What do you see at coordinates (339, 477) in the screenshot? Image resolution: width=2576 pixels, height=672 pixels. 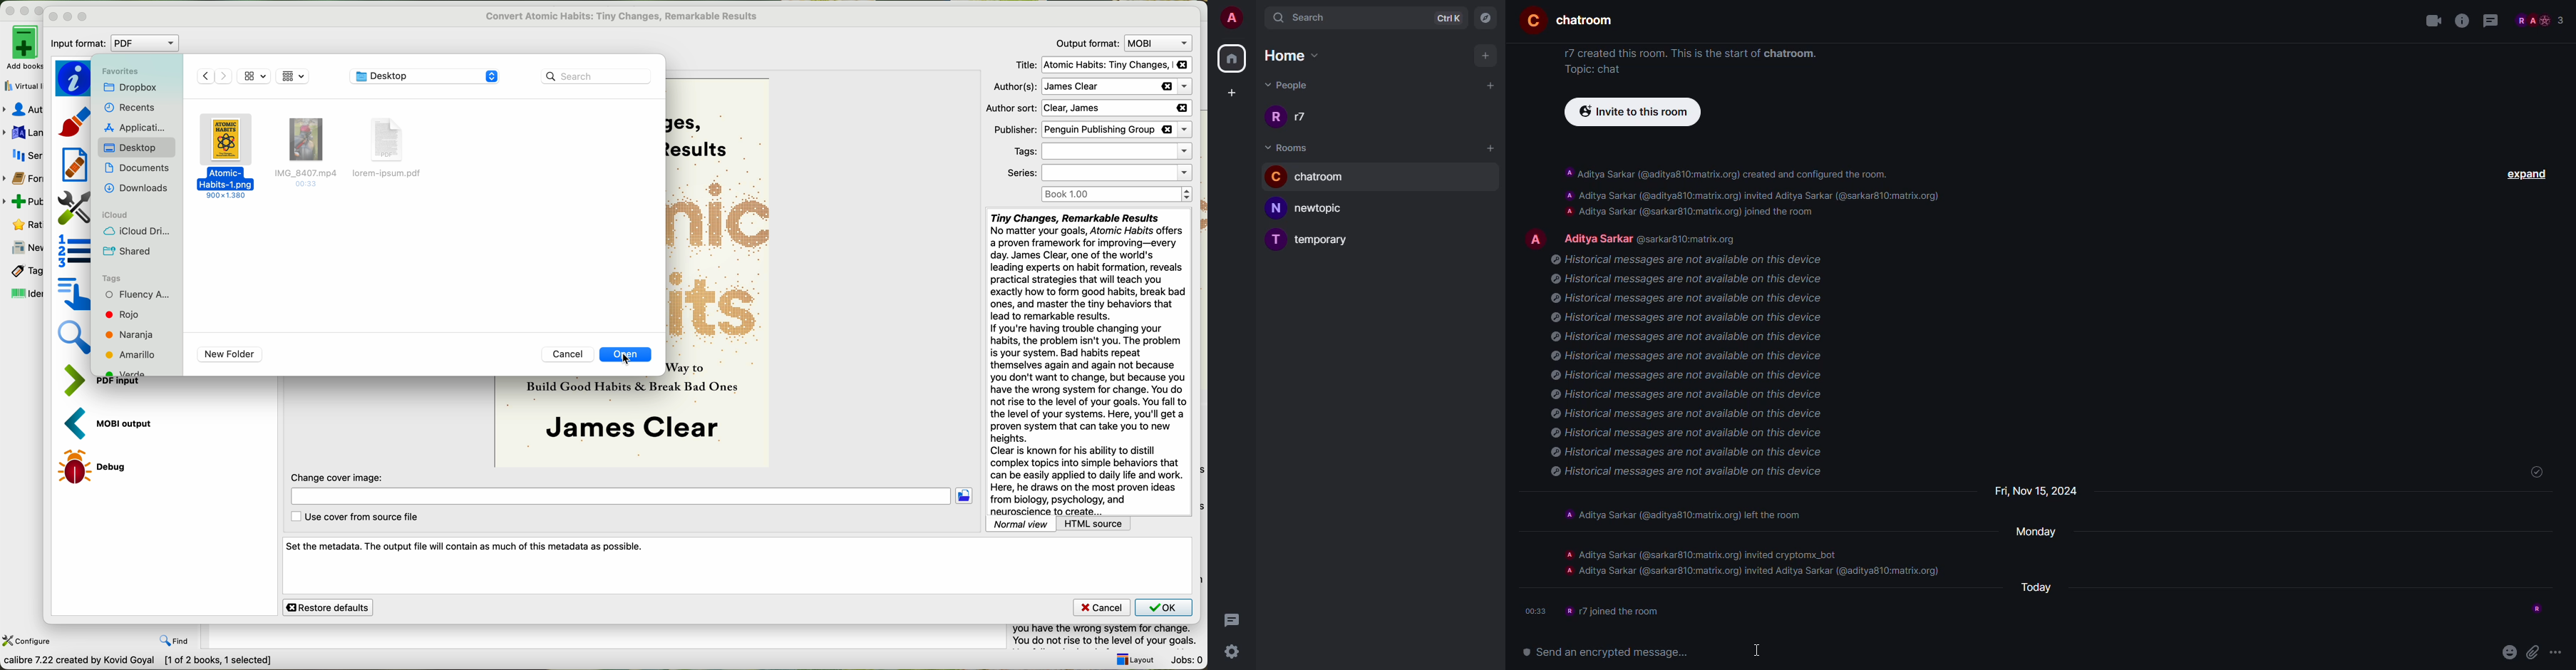 I see `change cover image` at bounding box center [339, 477].